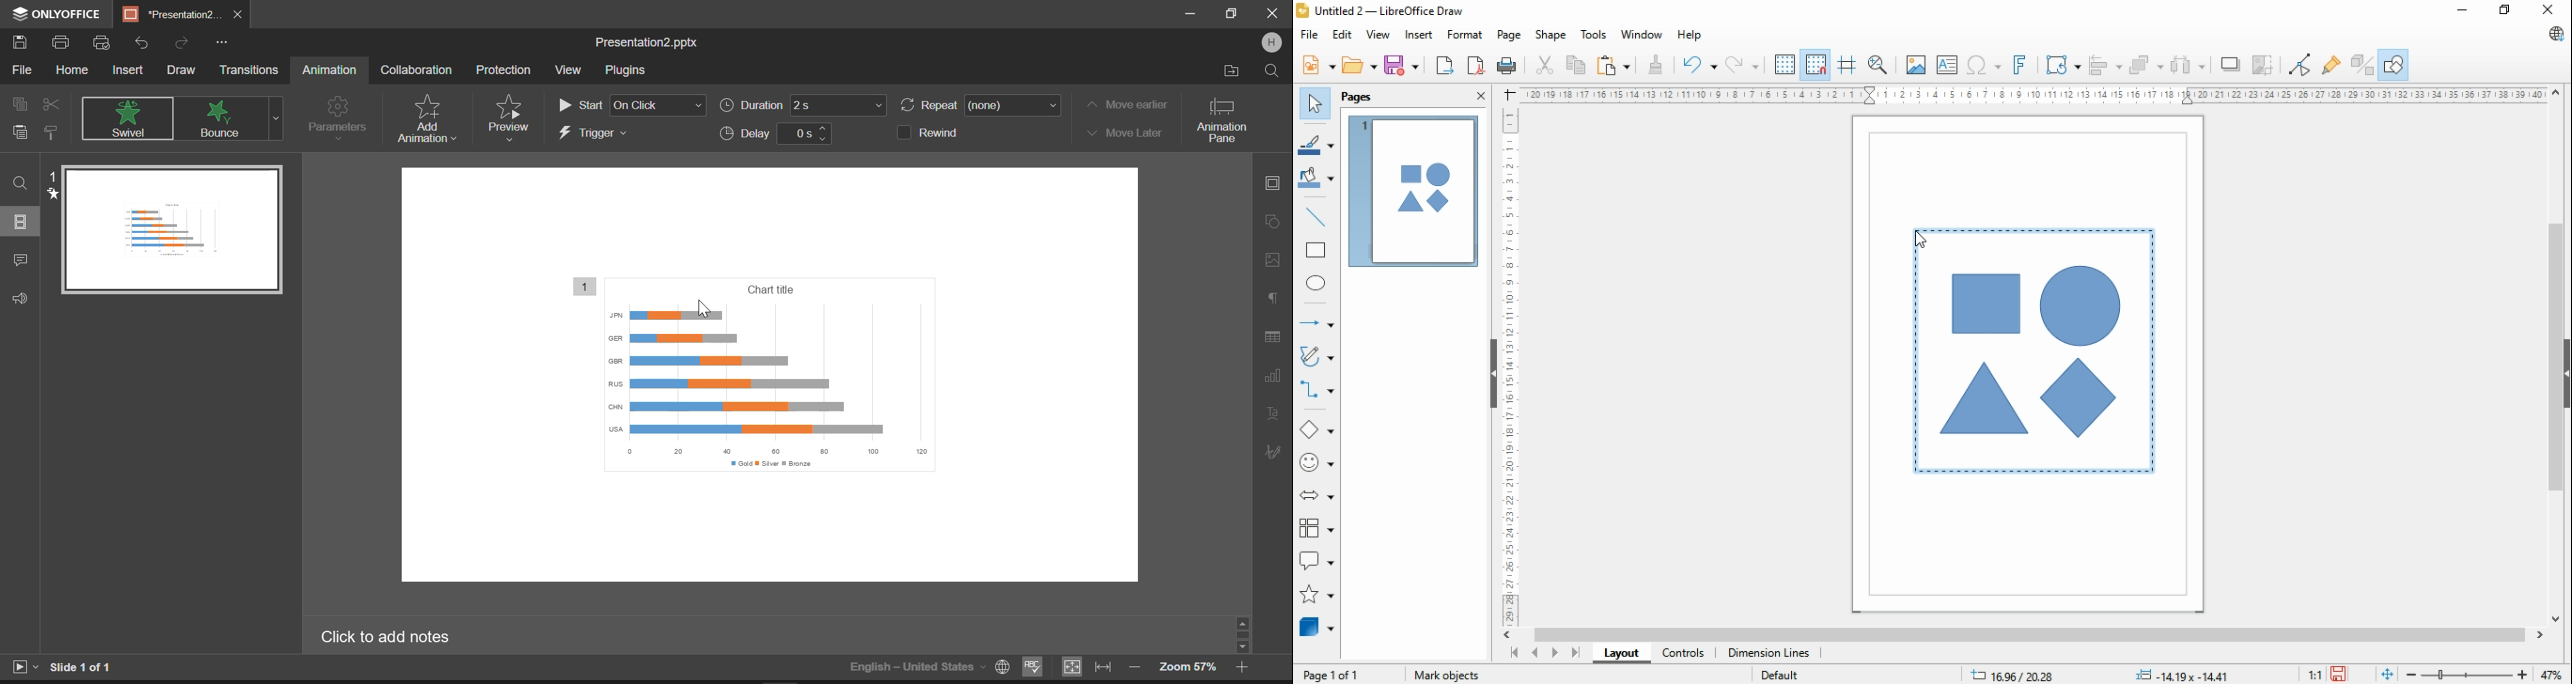 This screenshot has height=700, width=2576. Describe the element at coordinates (774, 135) in the screenshot. I see `Delay` at that location.